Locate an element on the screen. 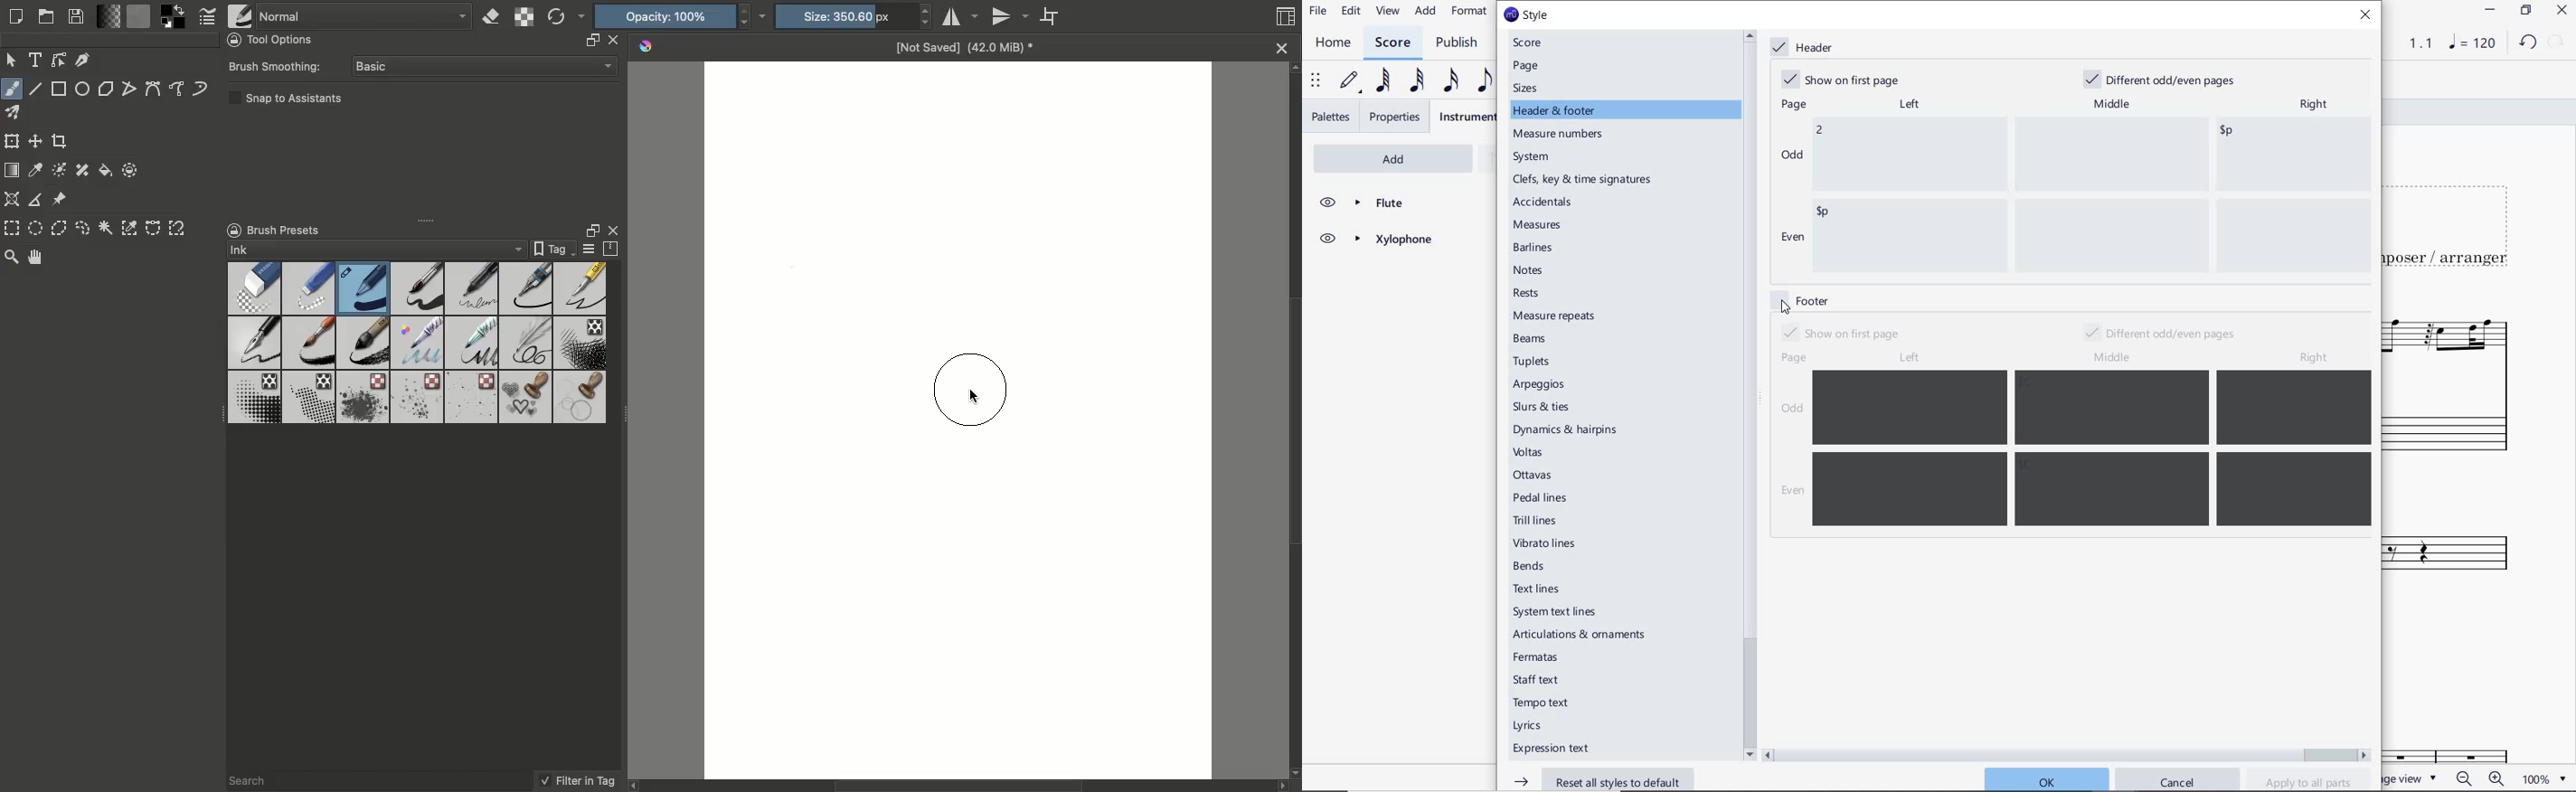 The image size is (2576, 812). show on first page is located at coordinates (1840, 332).